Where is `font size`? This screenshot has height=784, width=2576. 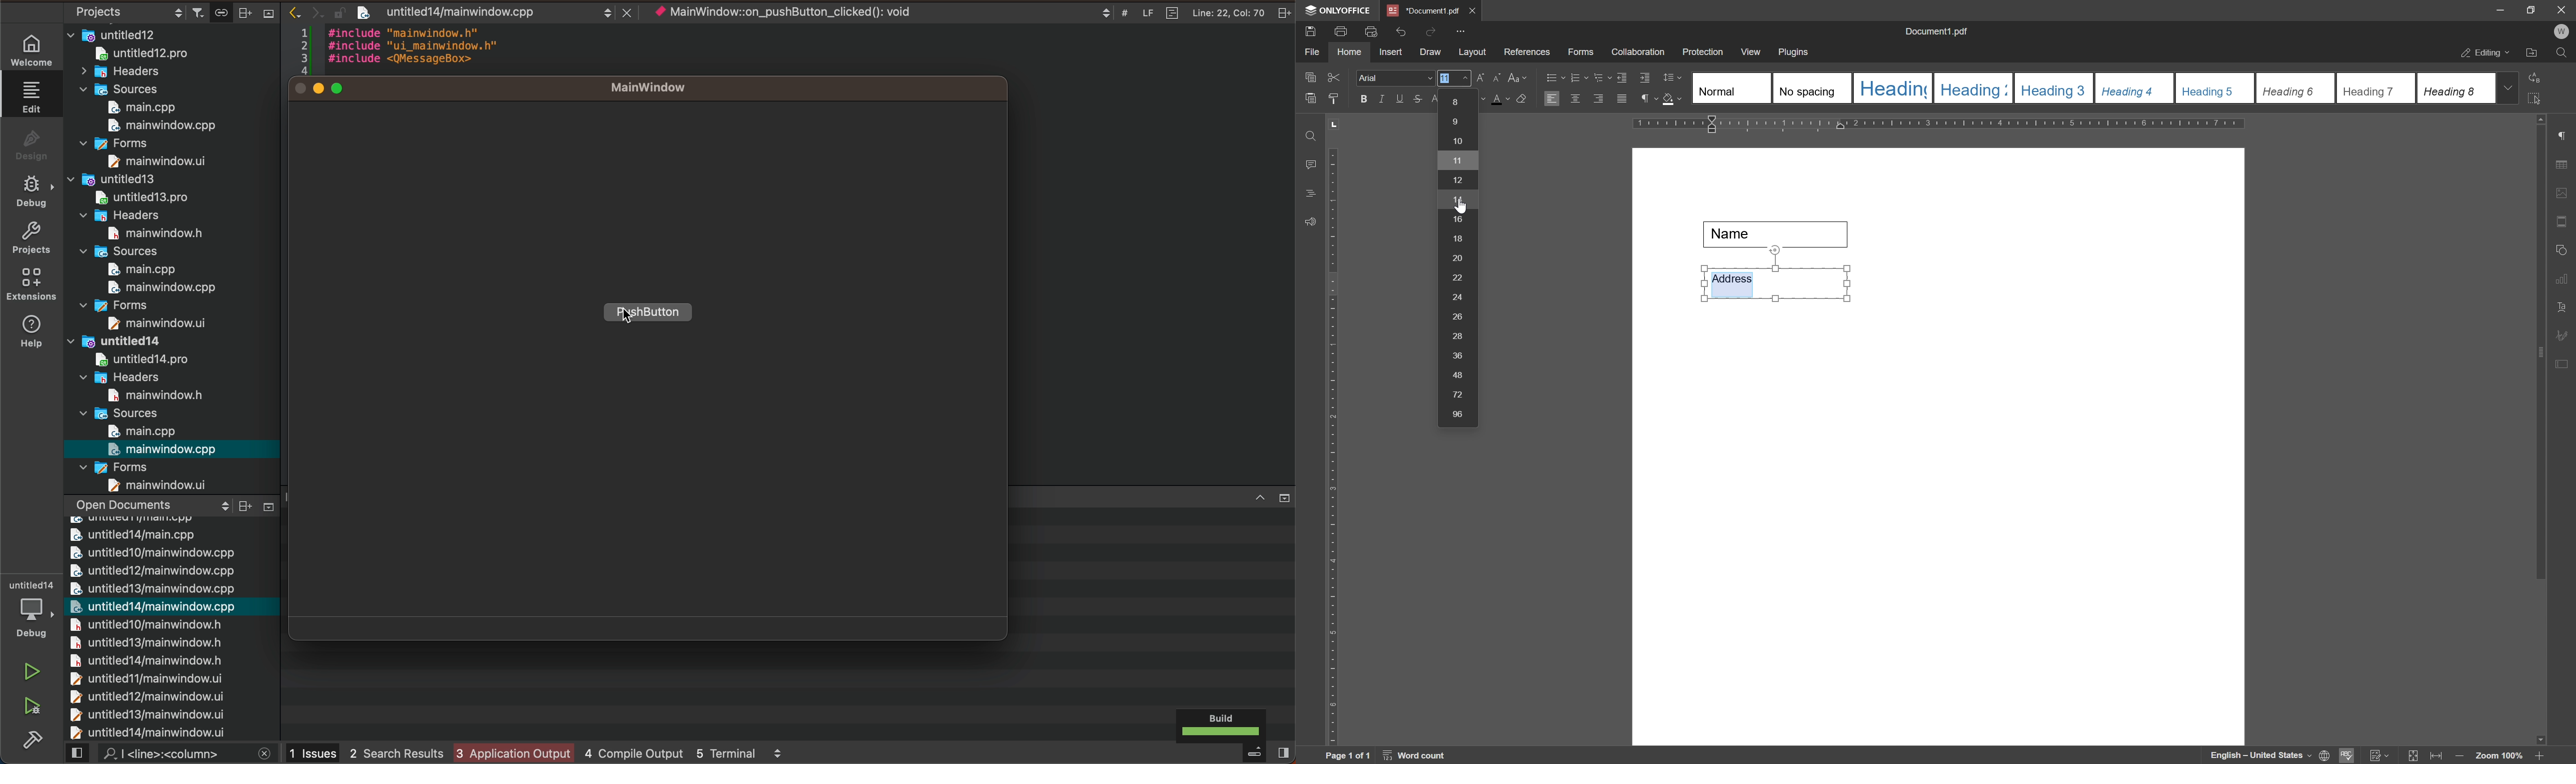 font size is located at coordinates (1445, 78).